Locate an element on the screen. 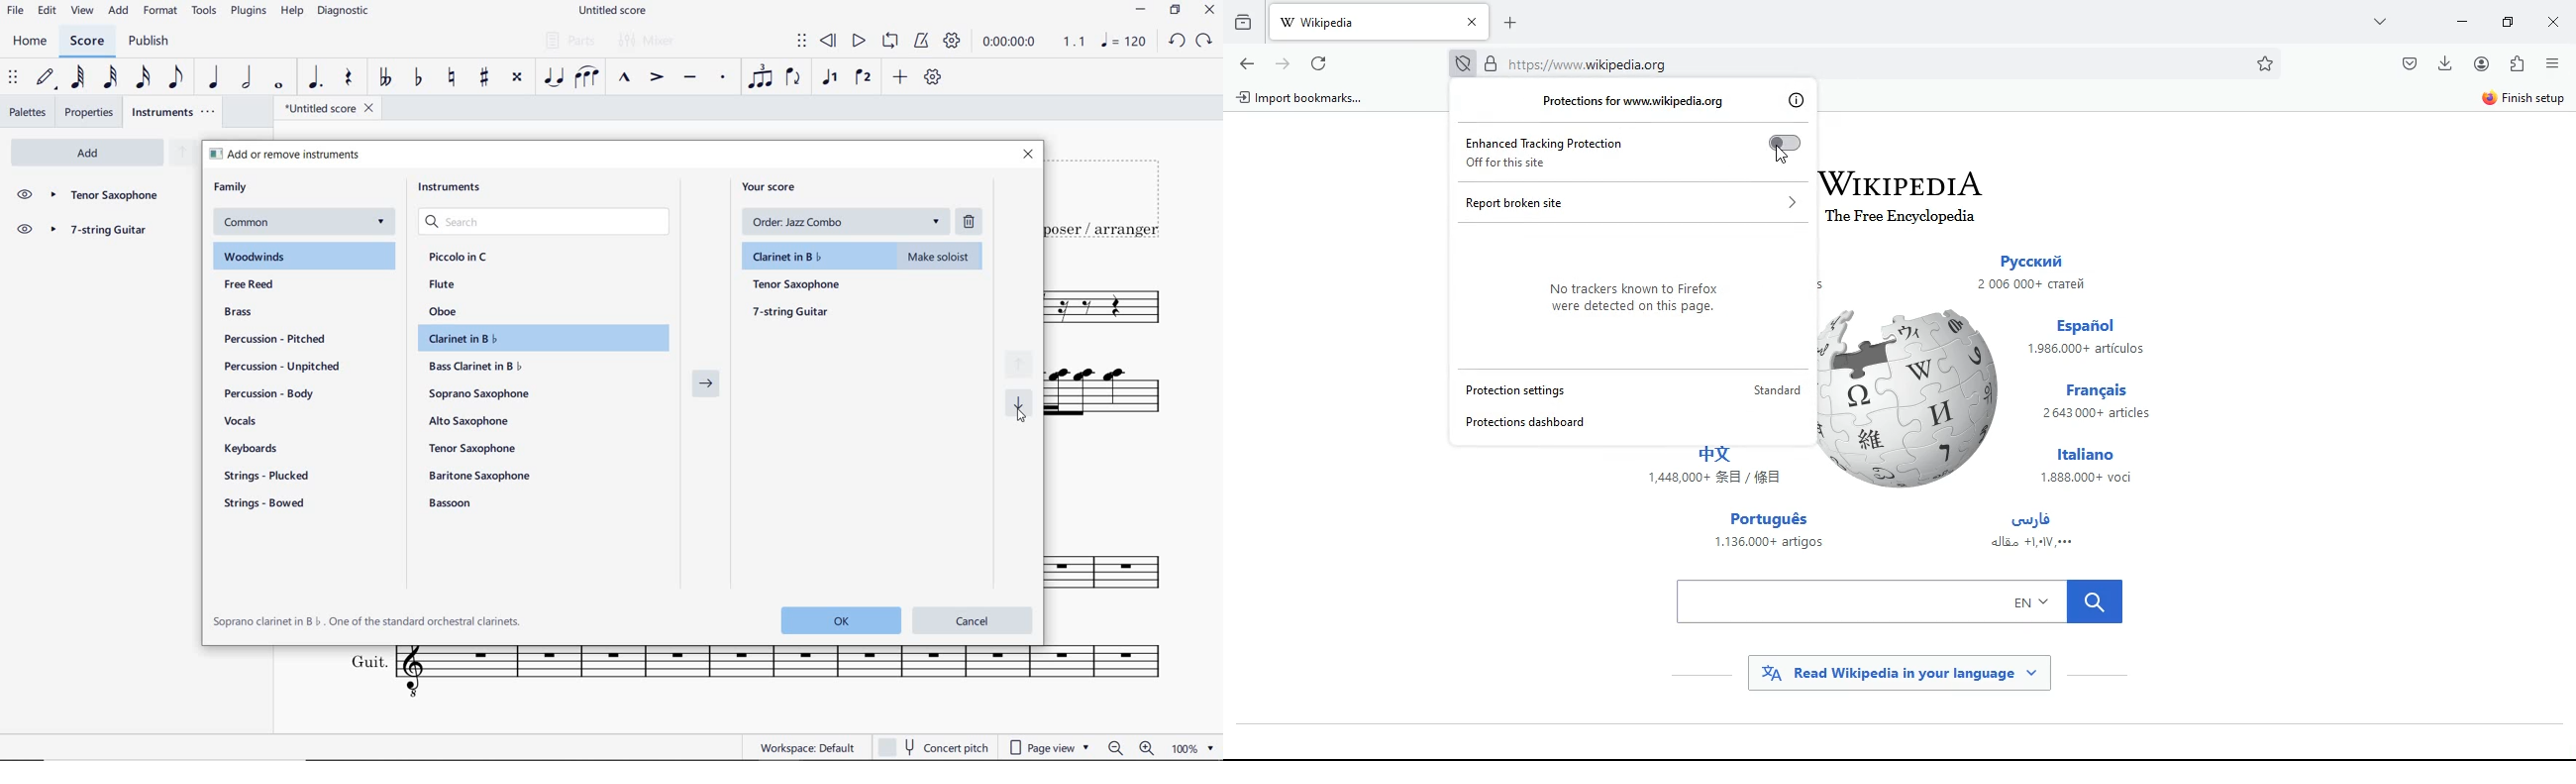 The width and height of the screenshot is (2576, 784). wikipedia logo is located at coordinates (1908, 395).